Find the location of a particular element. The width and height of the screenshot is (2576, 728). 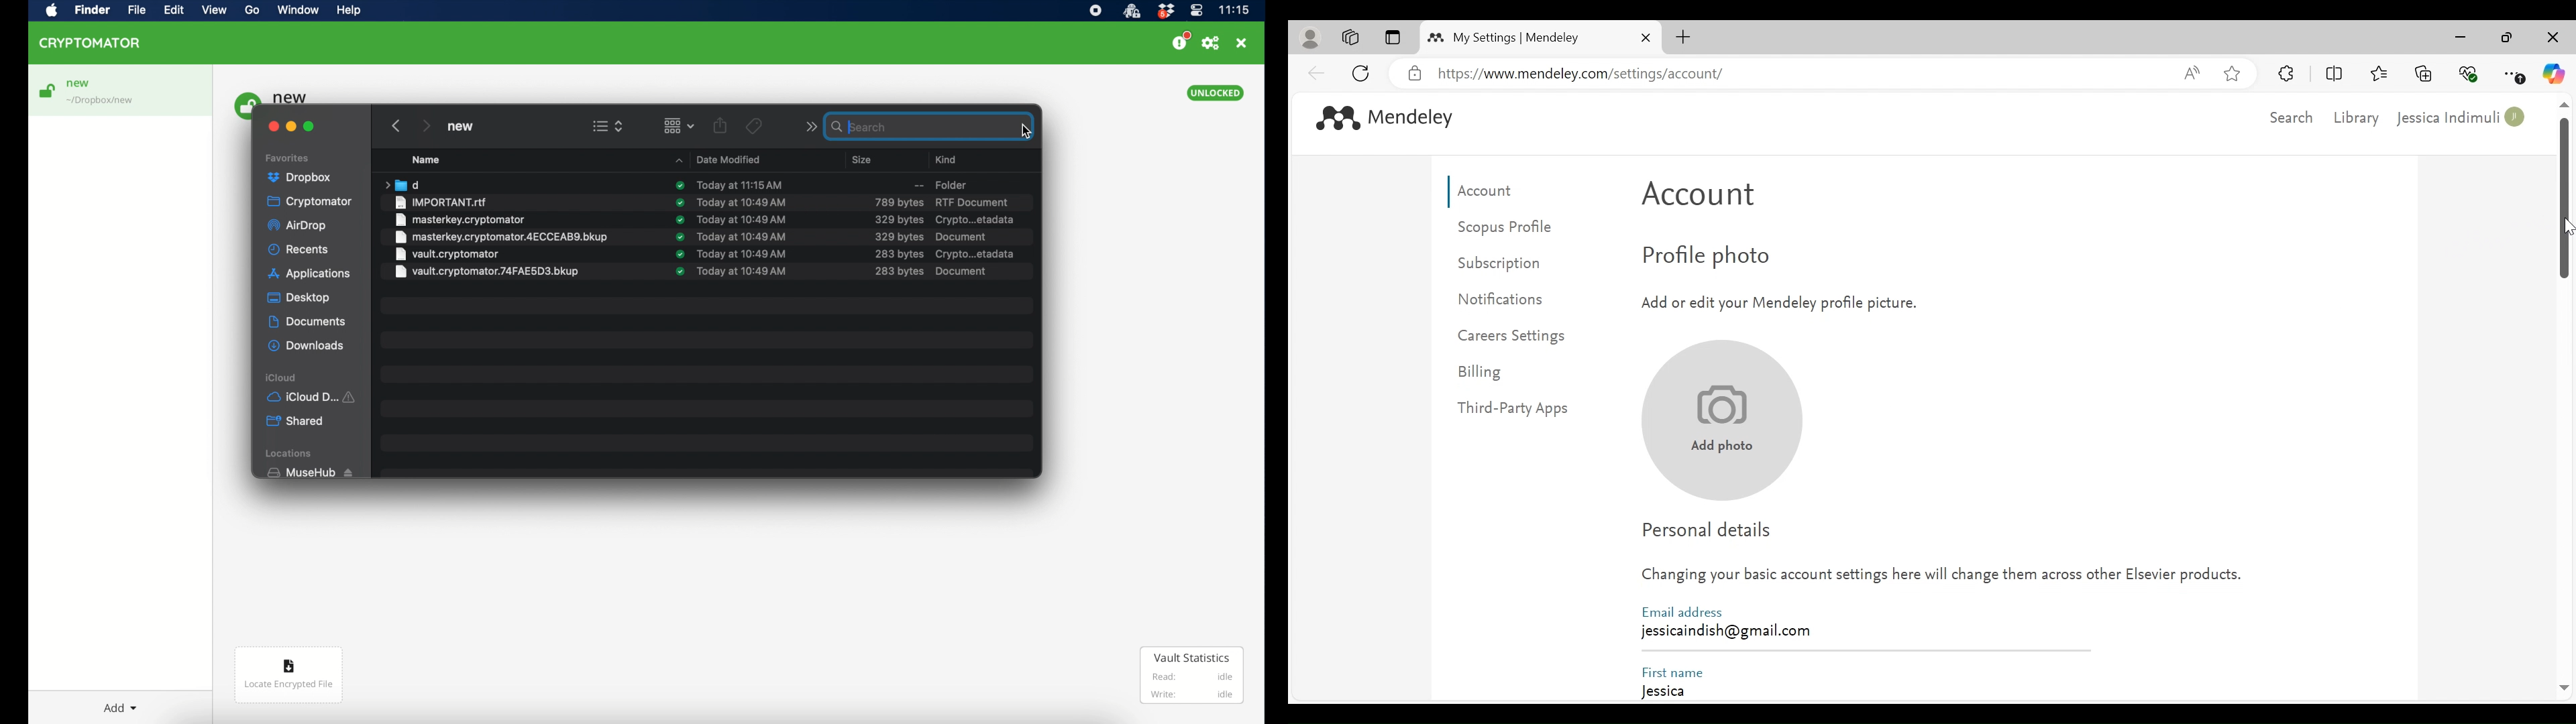

iCloud is located at coordinates (313, 397).